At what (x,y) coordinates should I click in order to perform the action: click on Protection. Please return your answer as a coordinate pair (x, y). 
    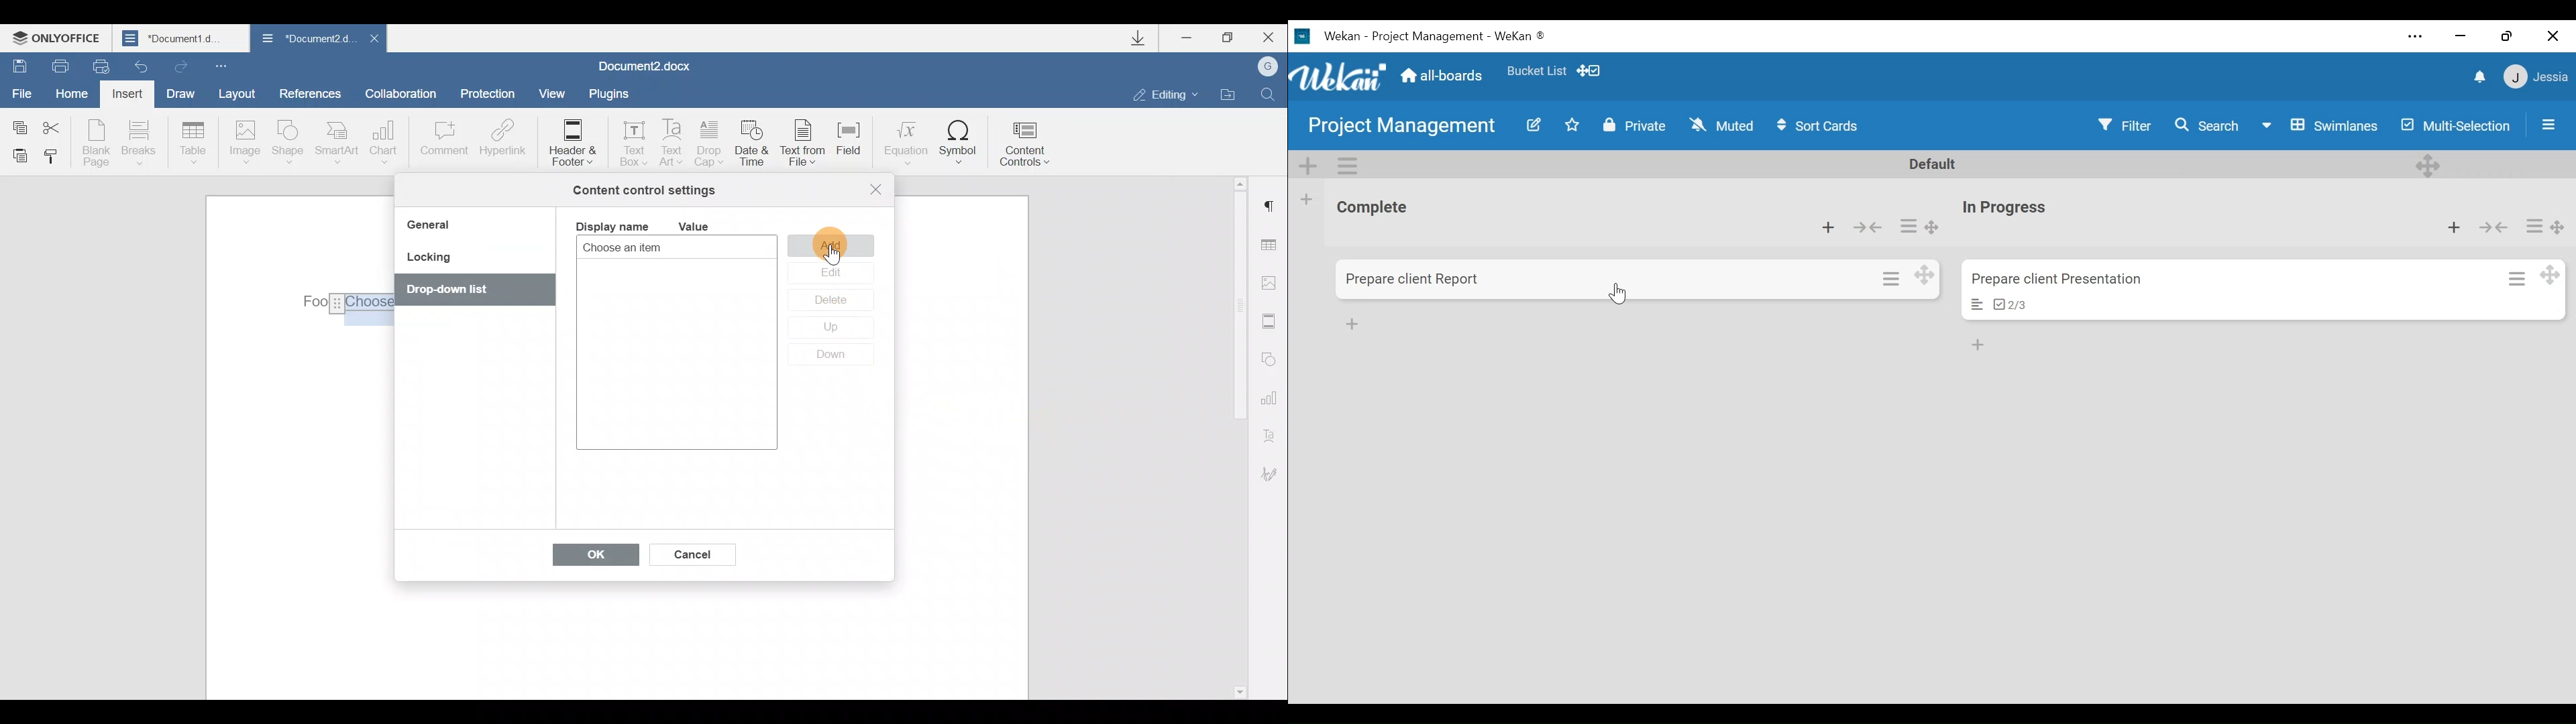
    Looking at the image, I should click on (491, 95).